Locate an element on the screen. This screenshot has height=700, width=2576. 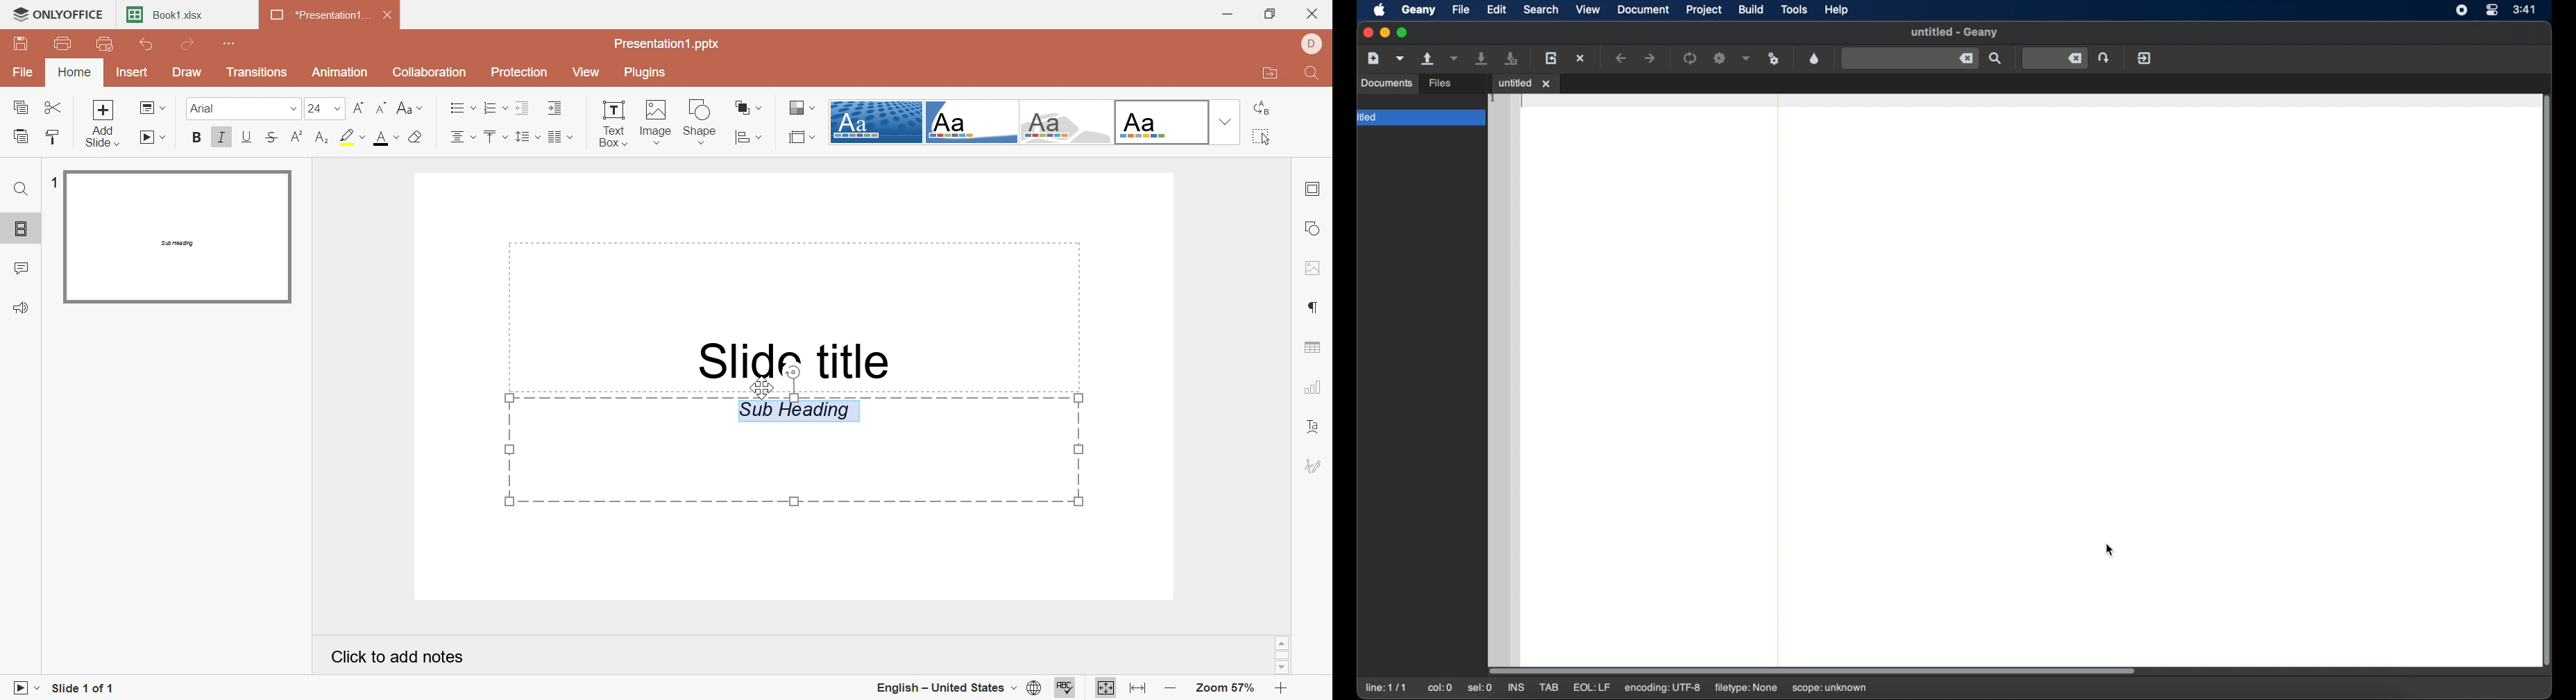
Close is located at coordinates (387, 13).